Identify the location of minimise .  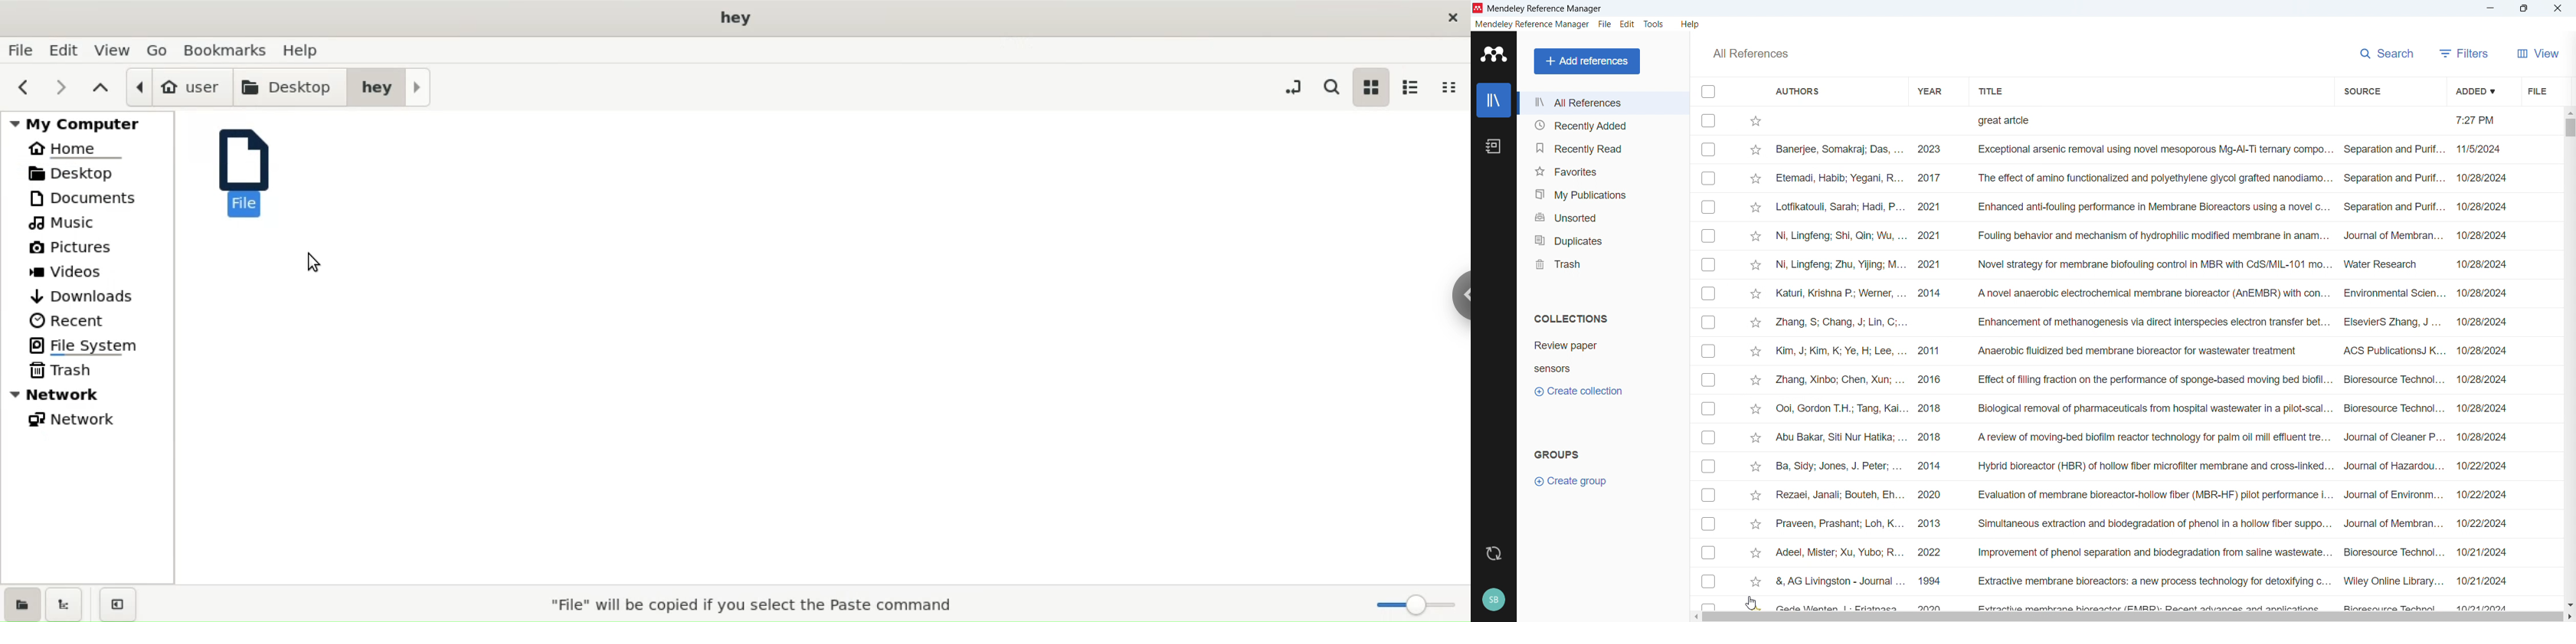
(2491, 9).